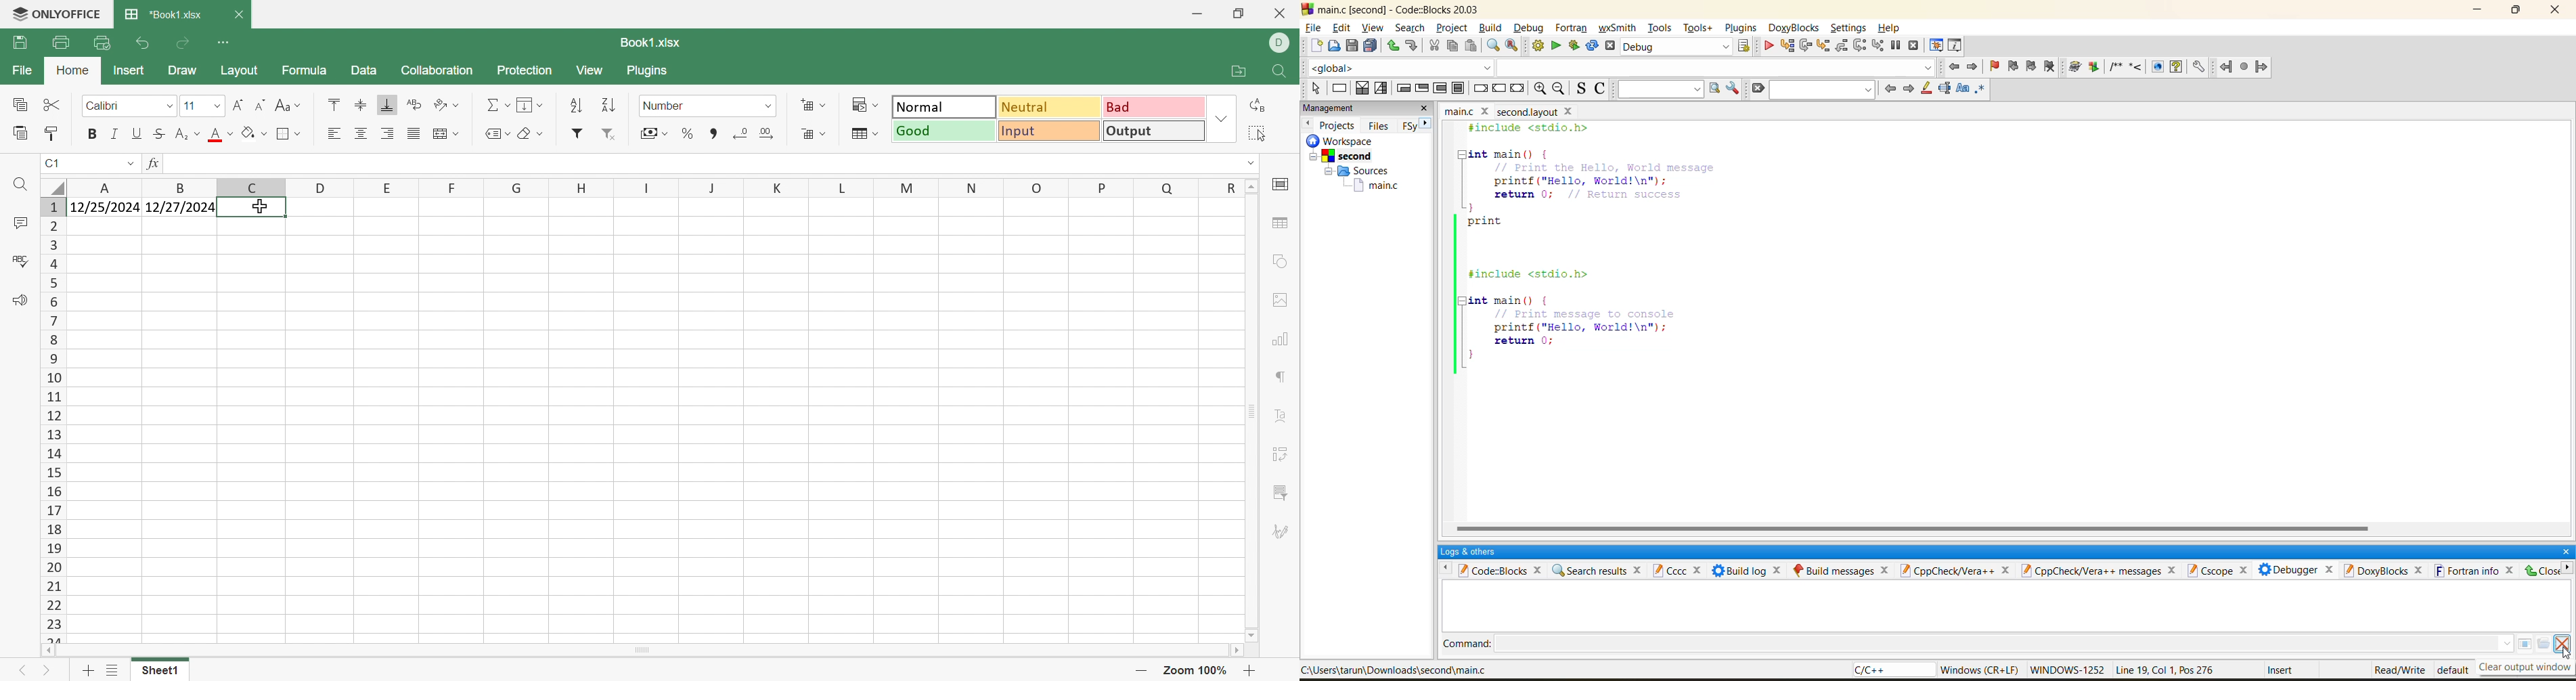 The width and height of the screenshot is (2576, 700). What do you see at coordinates (866, 104) in the screenshot?
I see `Conditional formatting` at bounding box center [866, 104].